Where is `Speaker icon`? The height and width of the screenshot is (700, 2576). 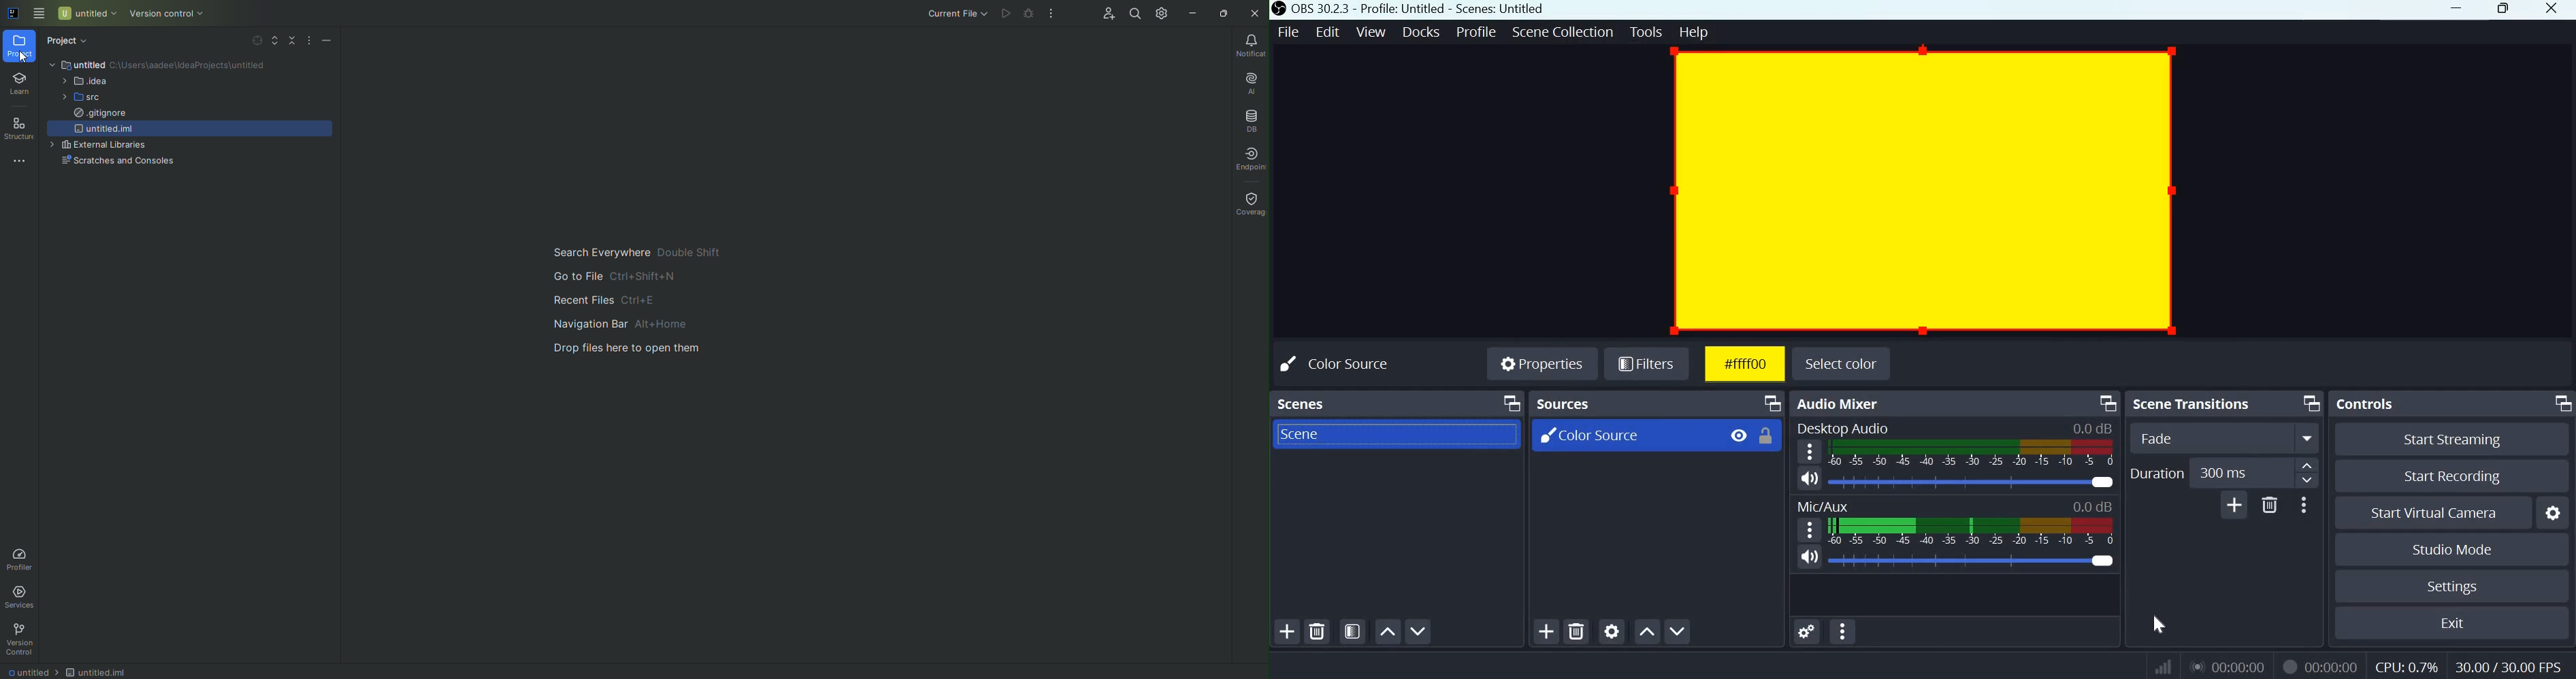 Speaker icon is located at coordinates (1810, 557).